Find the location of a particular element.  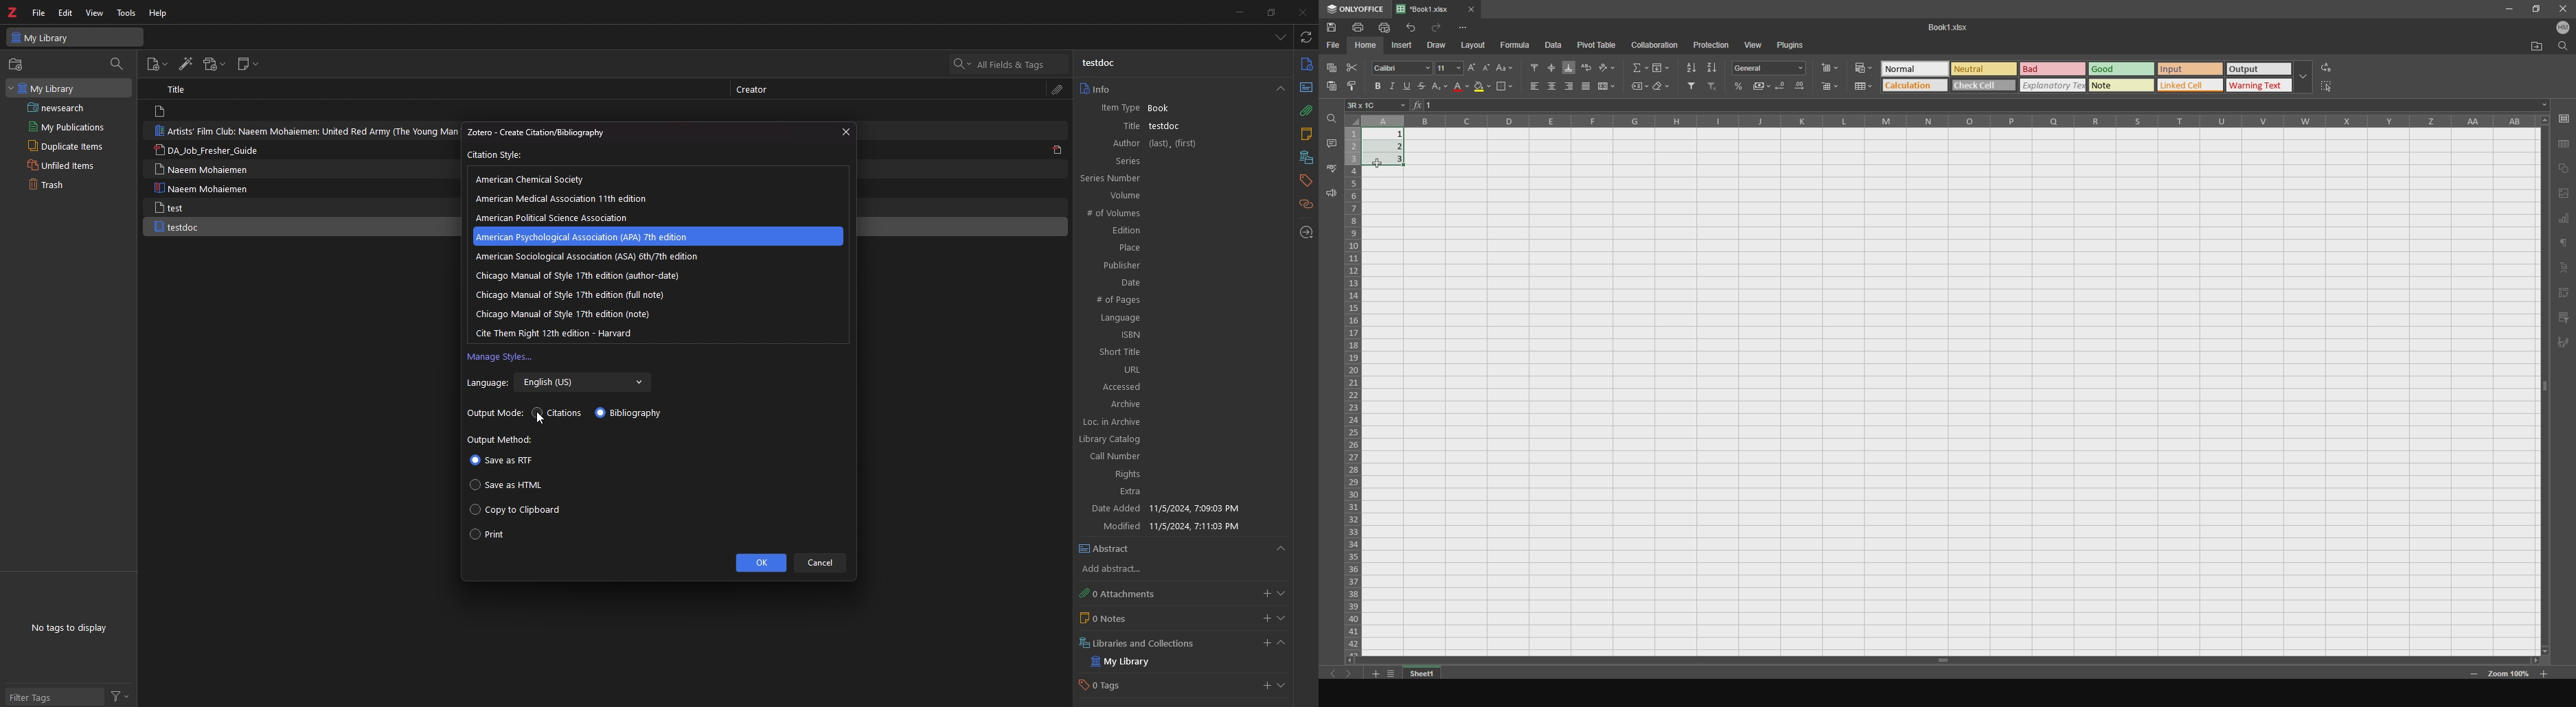

feedback and support is located at coordinates (1330, 195).